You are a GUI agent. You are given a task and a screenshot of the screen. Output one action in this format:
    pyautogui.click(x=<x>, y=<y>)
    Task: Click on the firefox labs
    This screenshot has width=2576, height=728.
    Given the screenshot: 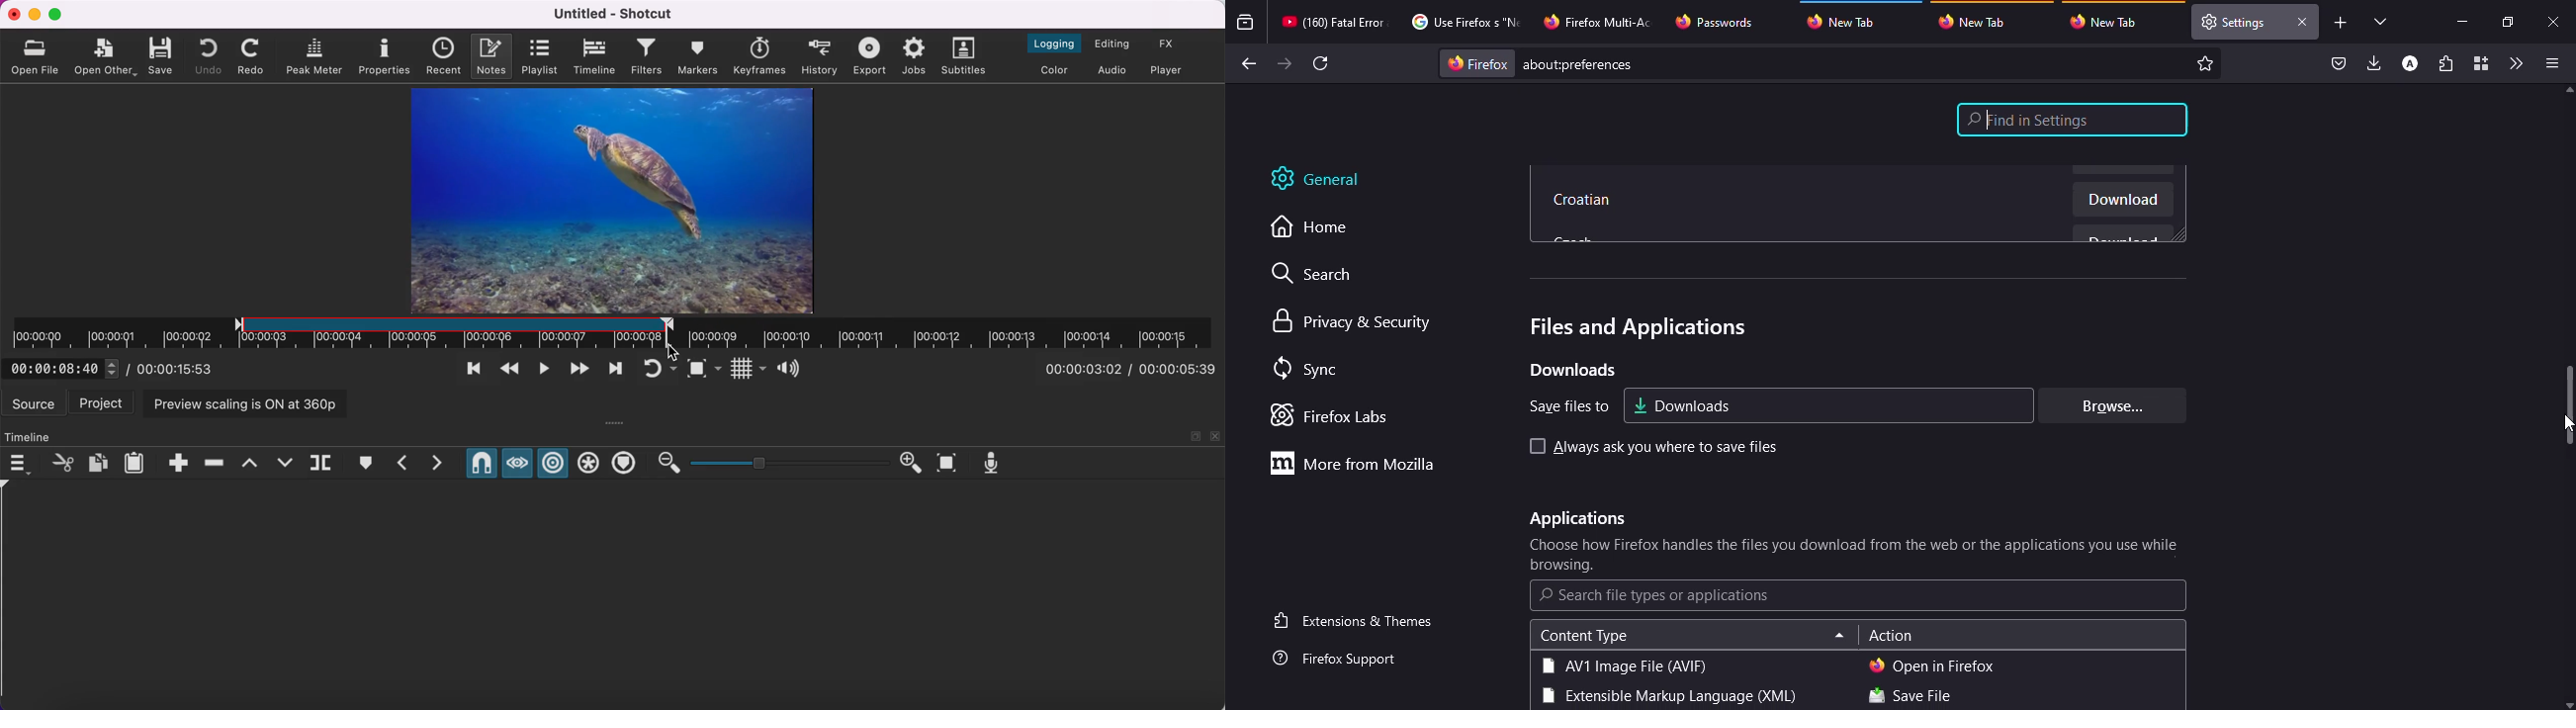 What is the action you would take?
    pyautogui.click(x=1336, y=415)
    